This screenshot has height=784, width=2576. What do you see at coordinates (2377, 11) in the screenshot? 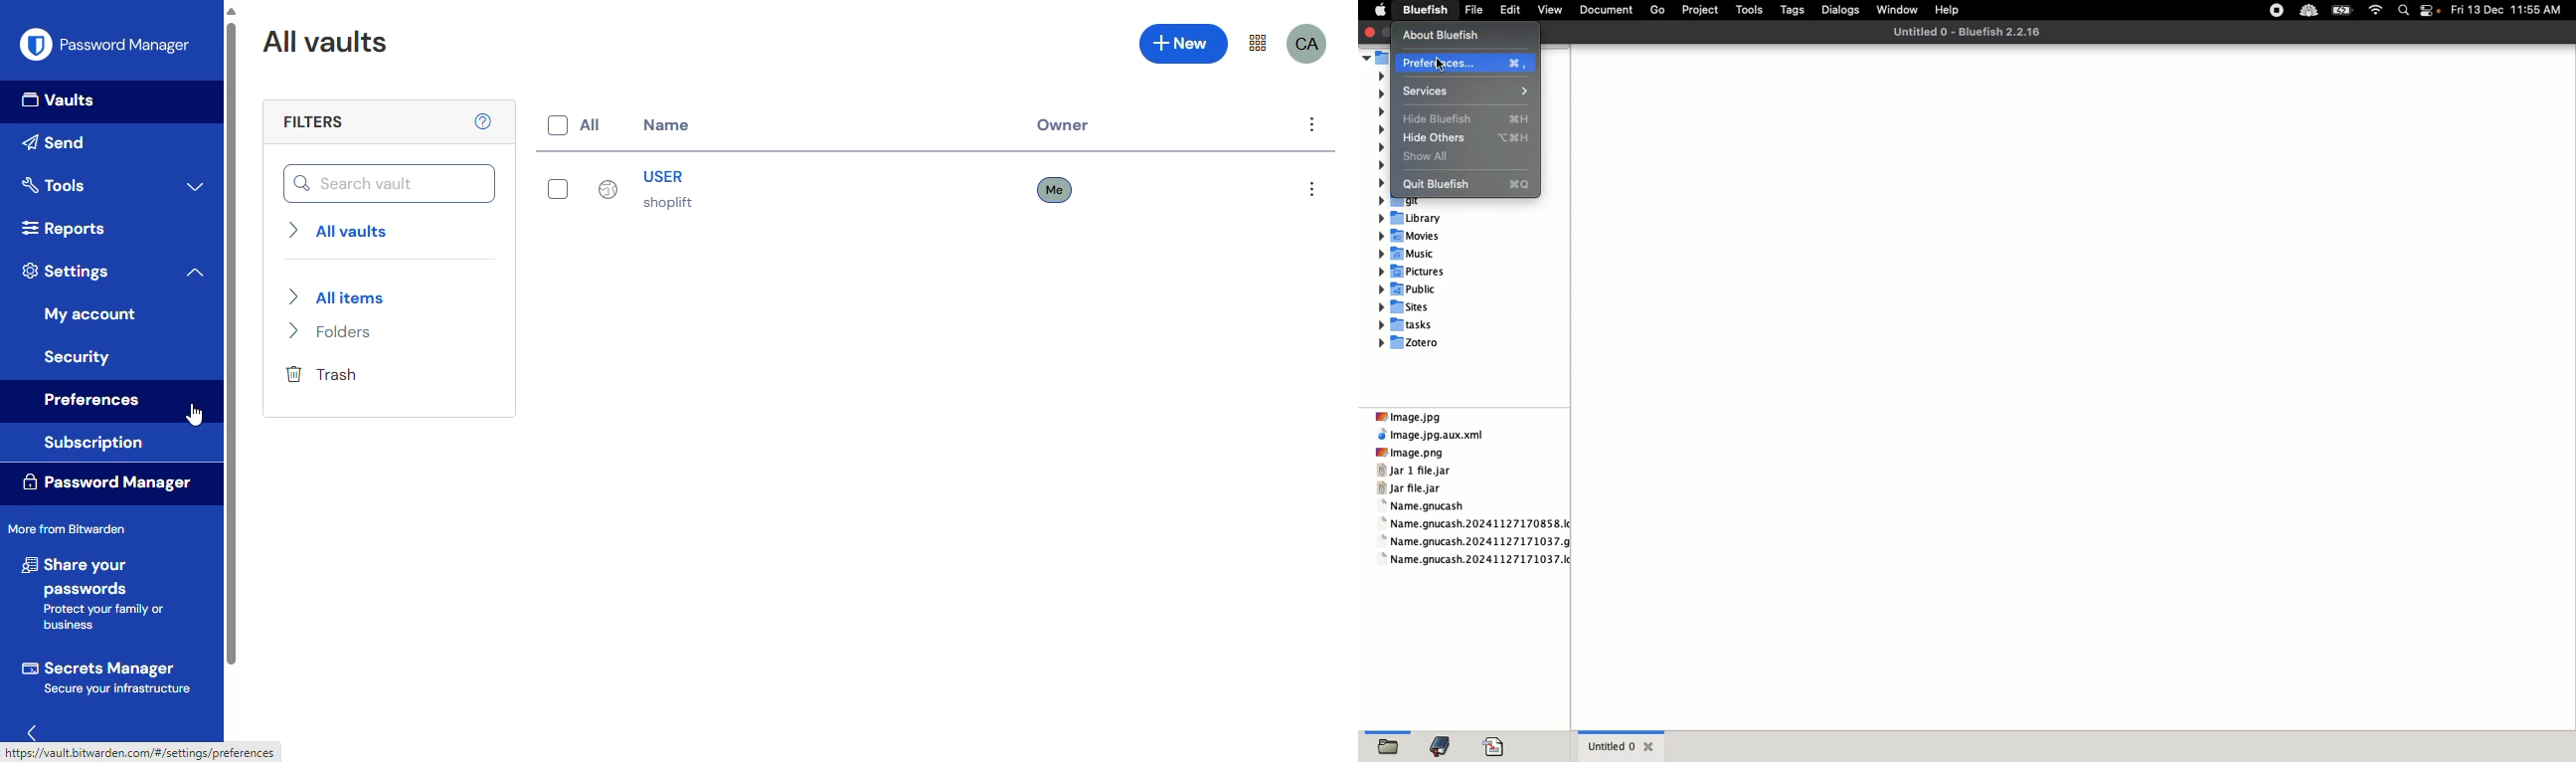
I see `Internet` at bounding box center [2377, 11].